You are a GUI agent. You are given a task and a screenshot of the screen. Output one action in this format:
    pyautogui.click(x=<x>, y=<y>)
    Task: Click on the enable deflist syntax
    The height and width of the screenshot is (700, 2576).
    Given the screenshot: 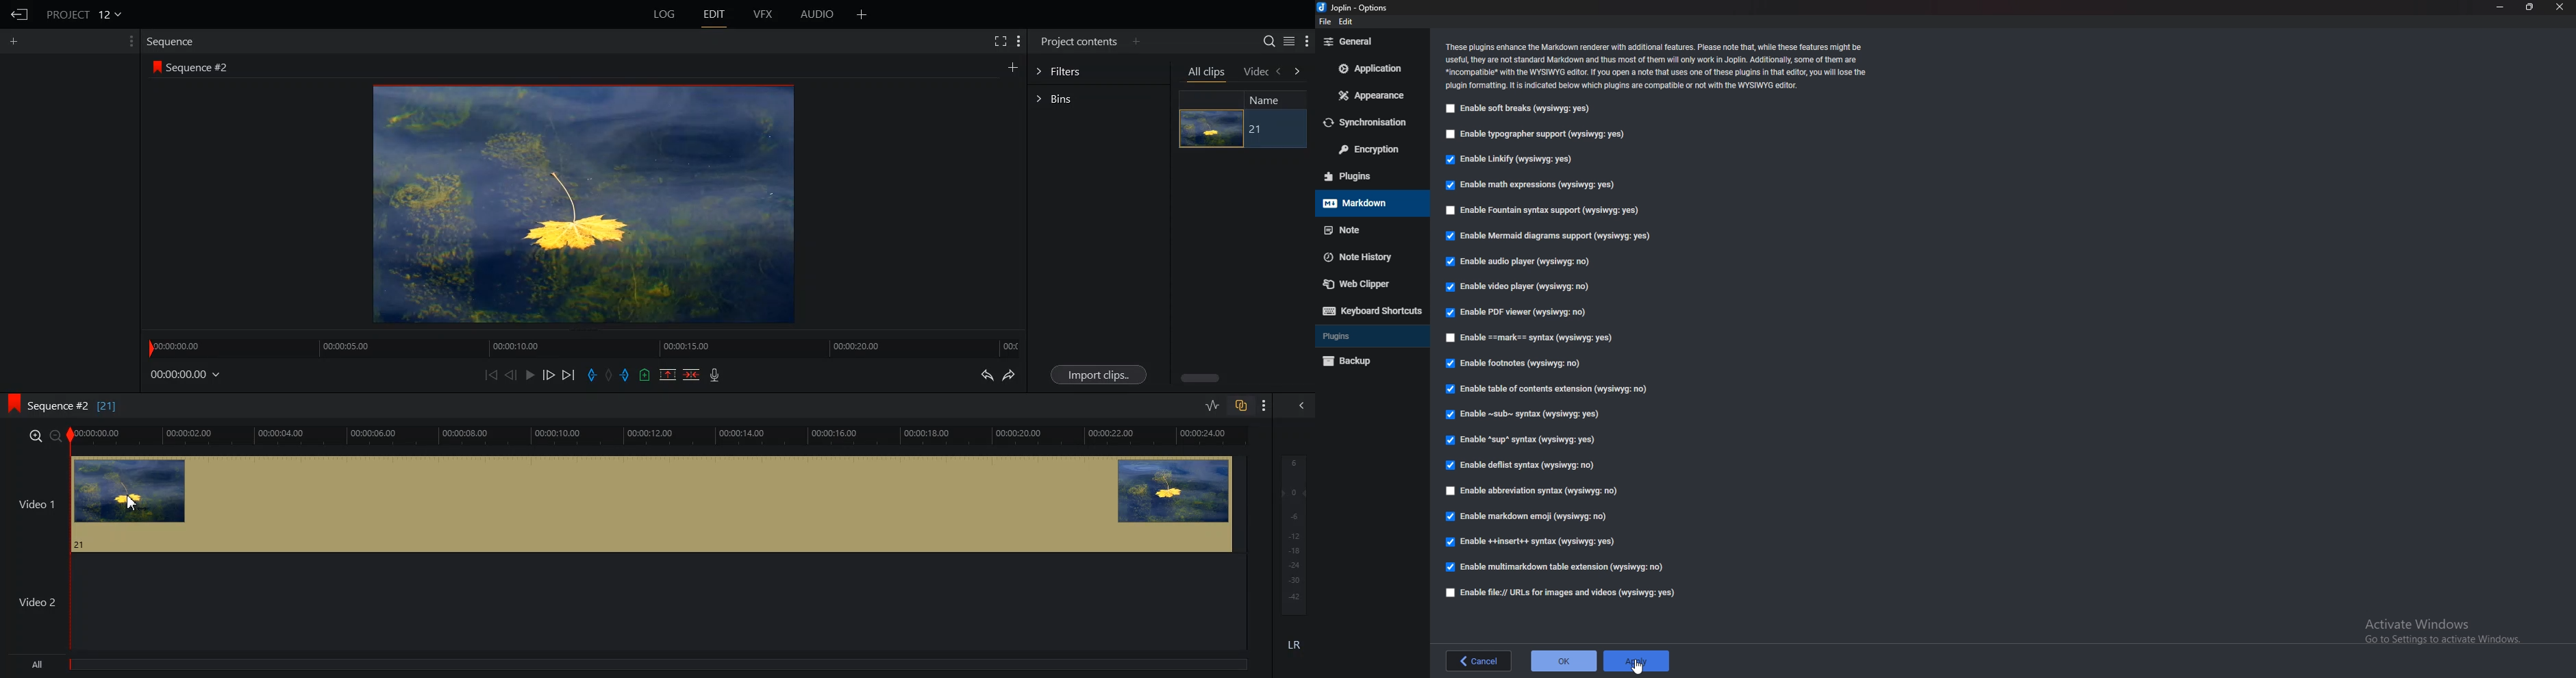 What is the action you would take?
    pyautogui.click(x=1523, y=466)
    